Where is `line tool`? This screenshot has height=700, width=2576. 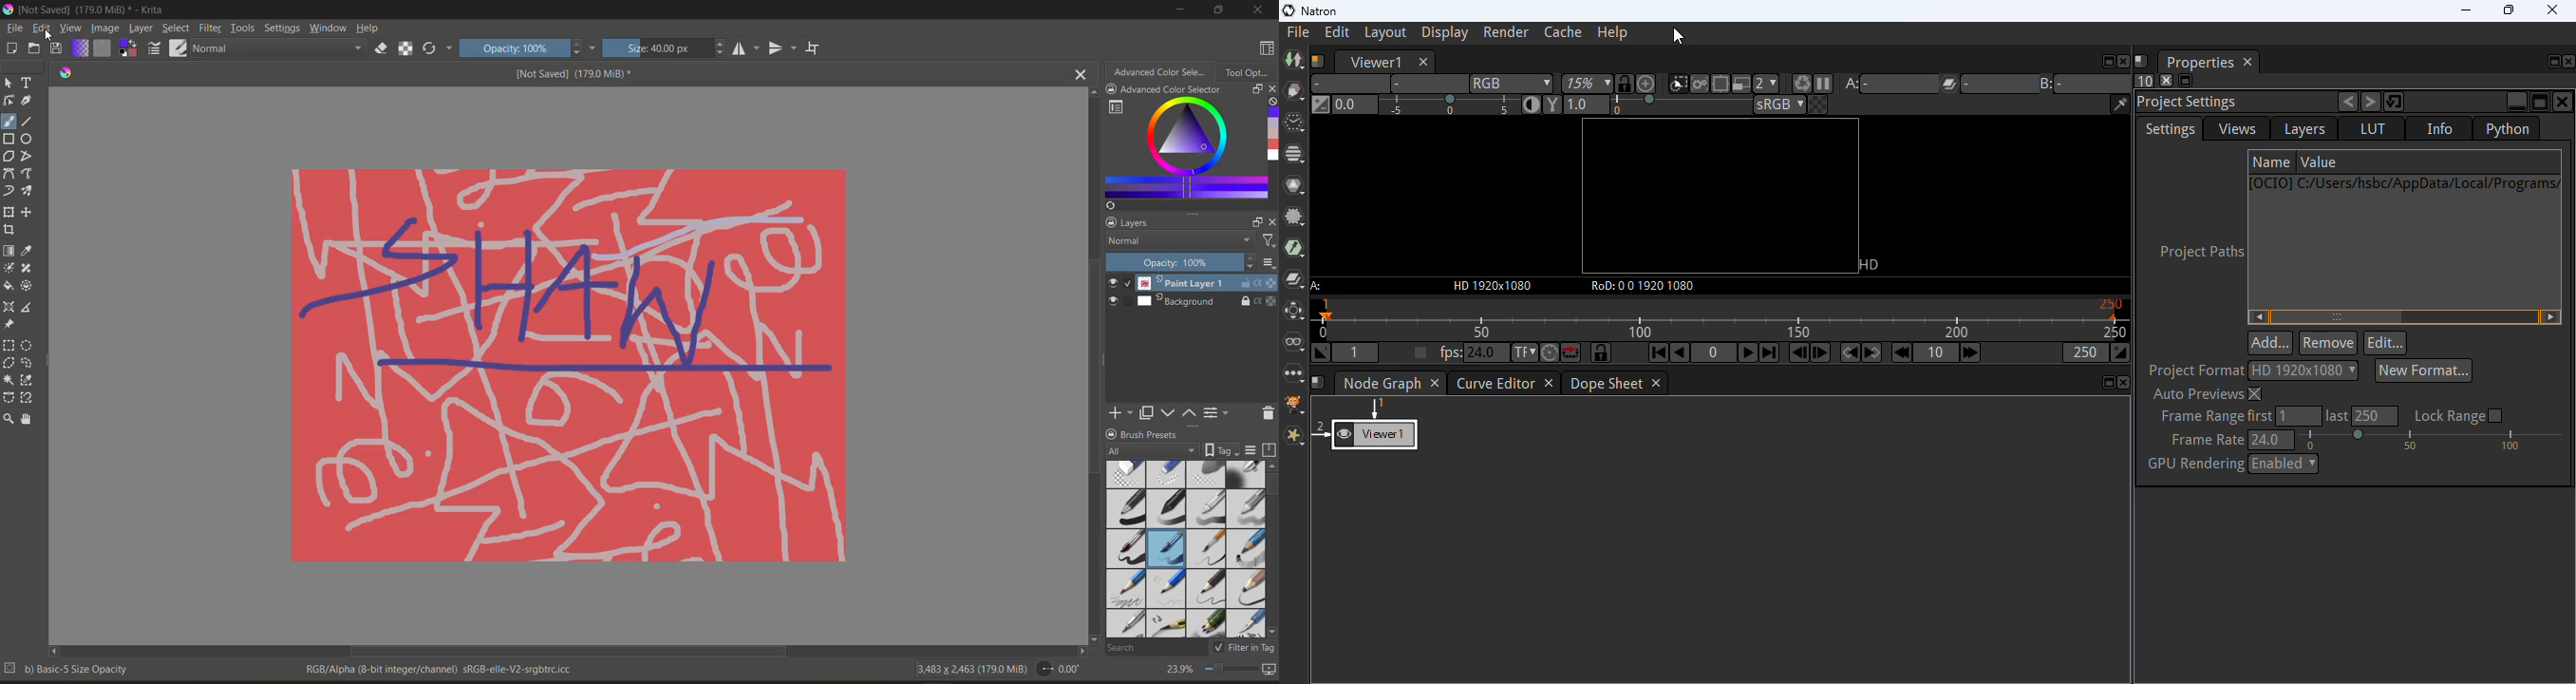 line tool is located at coordinates (27, 121).